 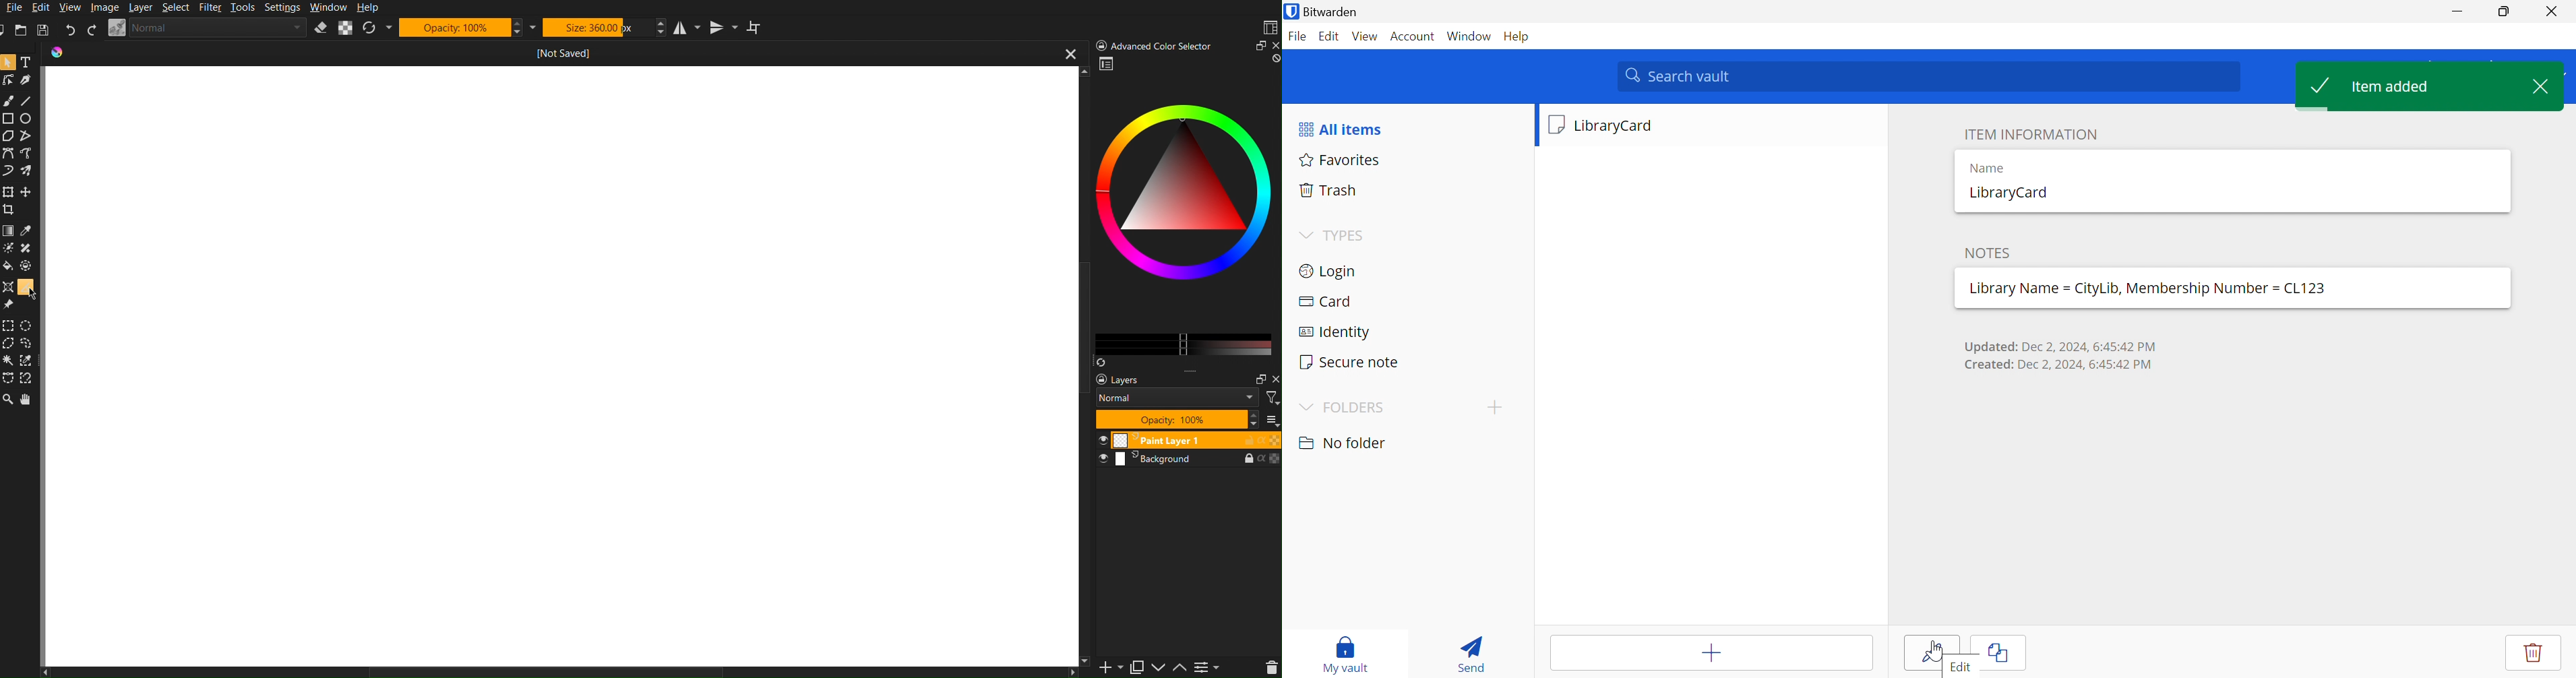 I want to click on Send, so click(x=1473, y=652).